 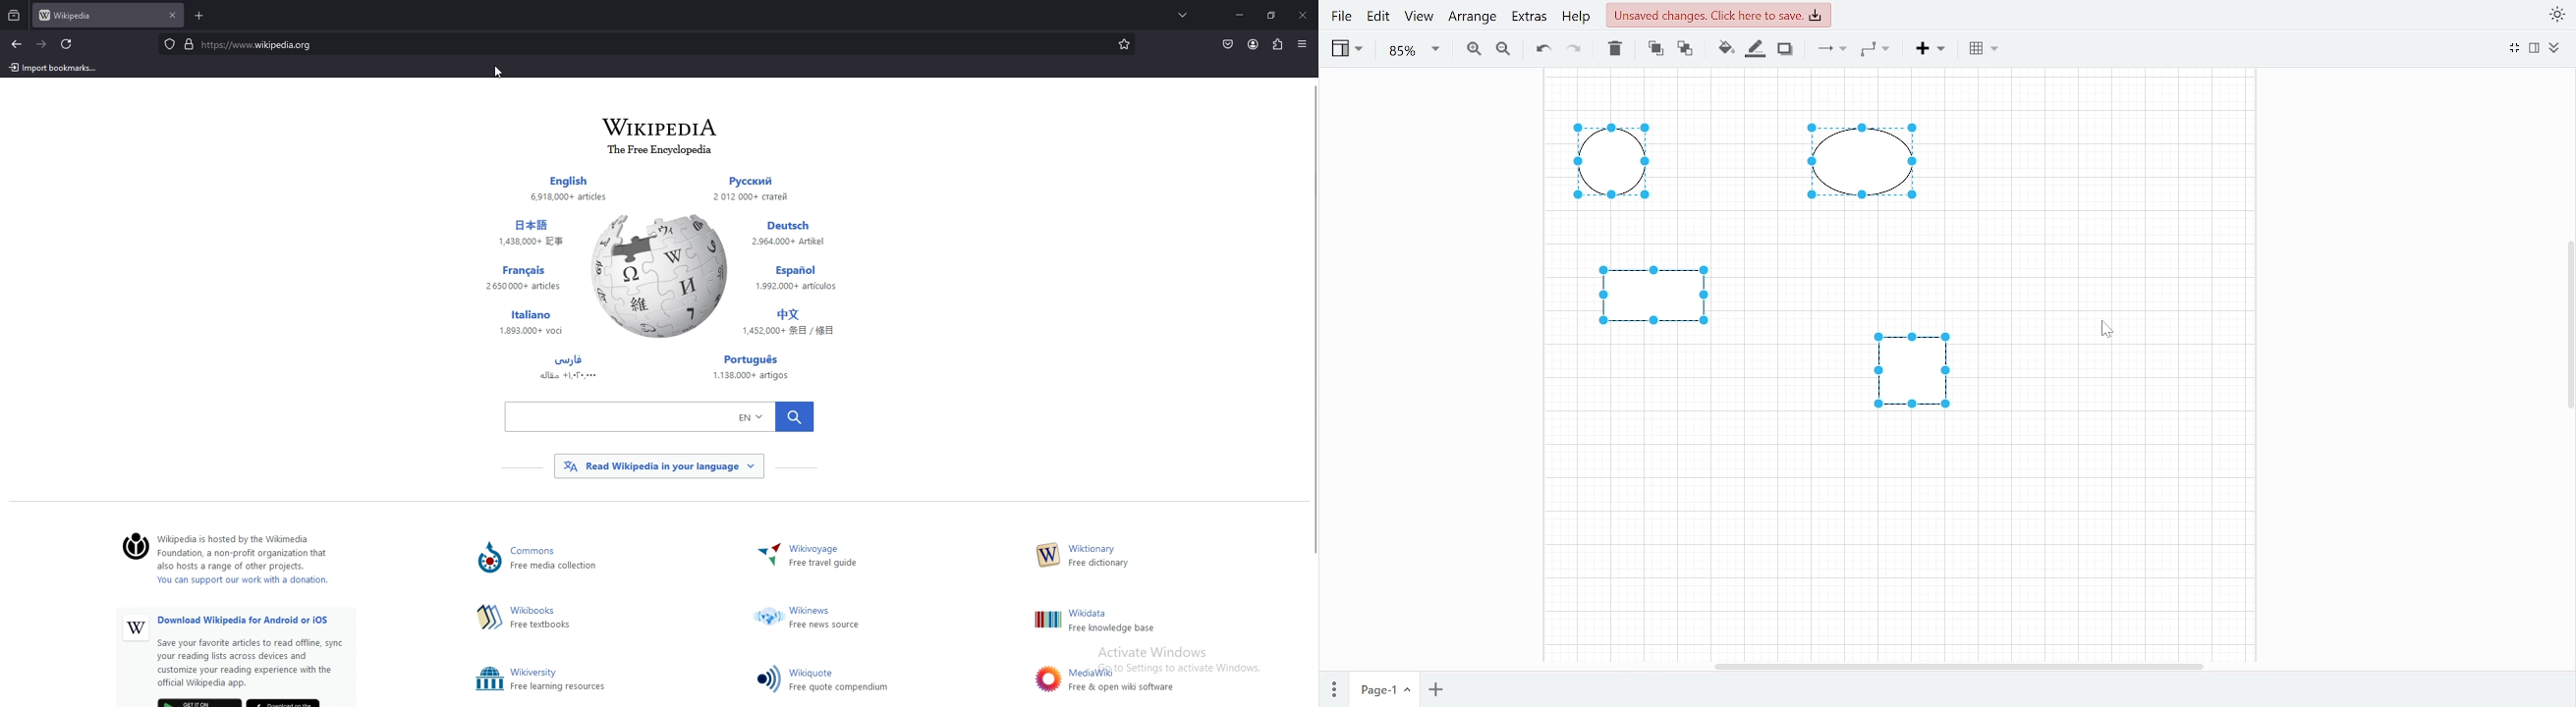 What do you see at coordinates (93, 16) in the screenshot?
I see `tab` at bounding box center [93, 16].